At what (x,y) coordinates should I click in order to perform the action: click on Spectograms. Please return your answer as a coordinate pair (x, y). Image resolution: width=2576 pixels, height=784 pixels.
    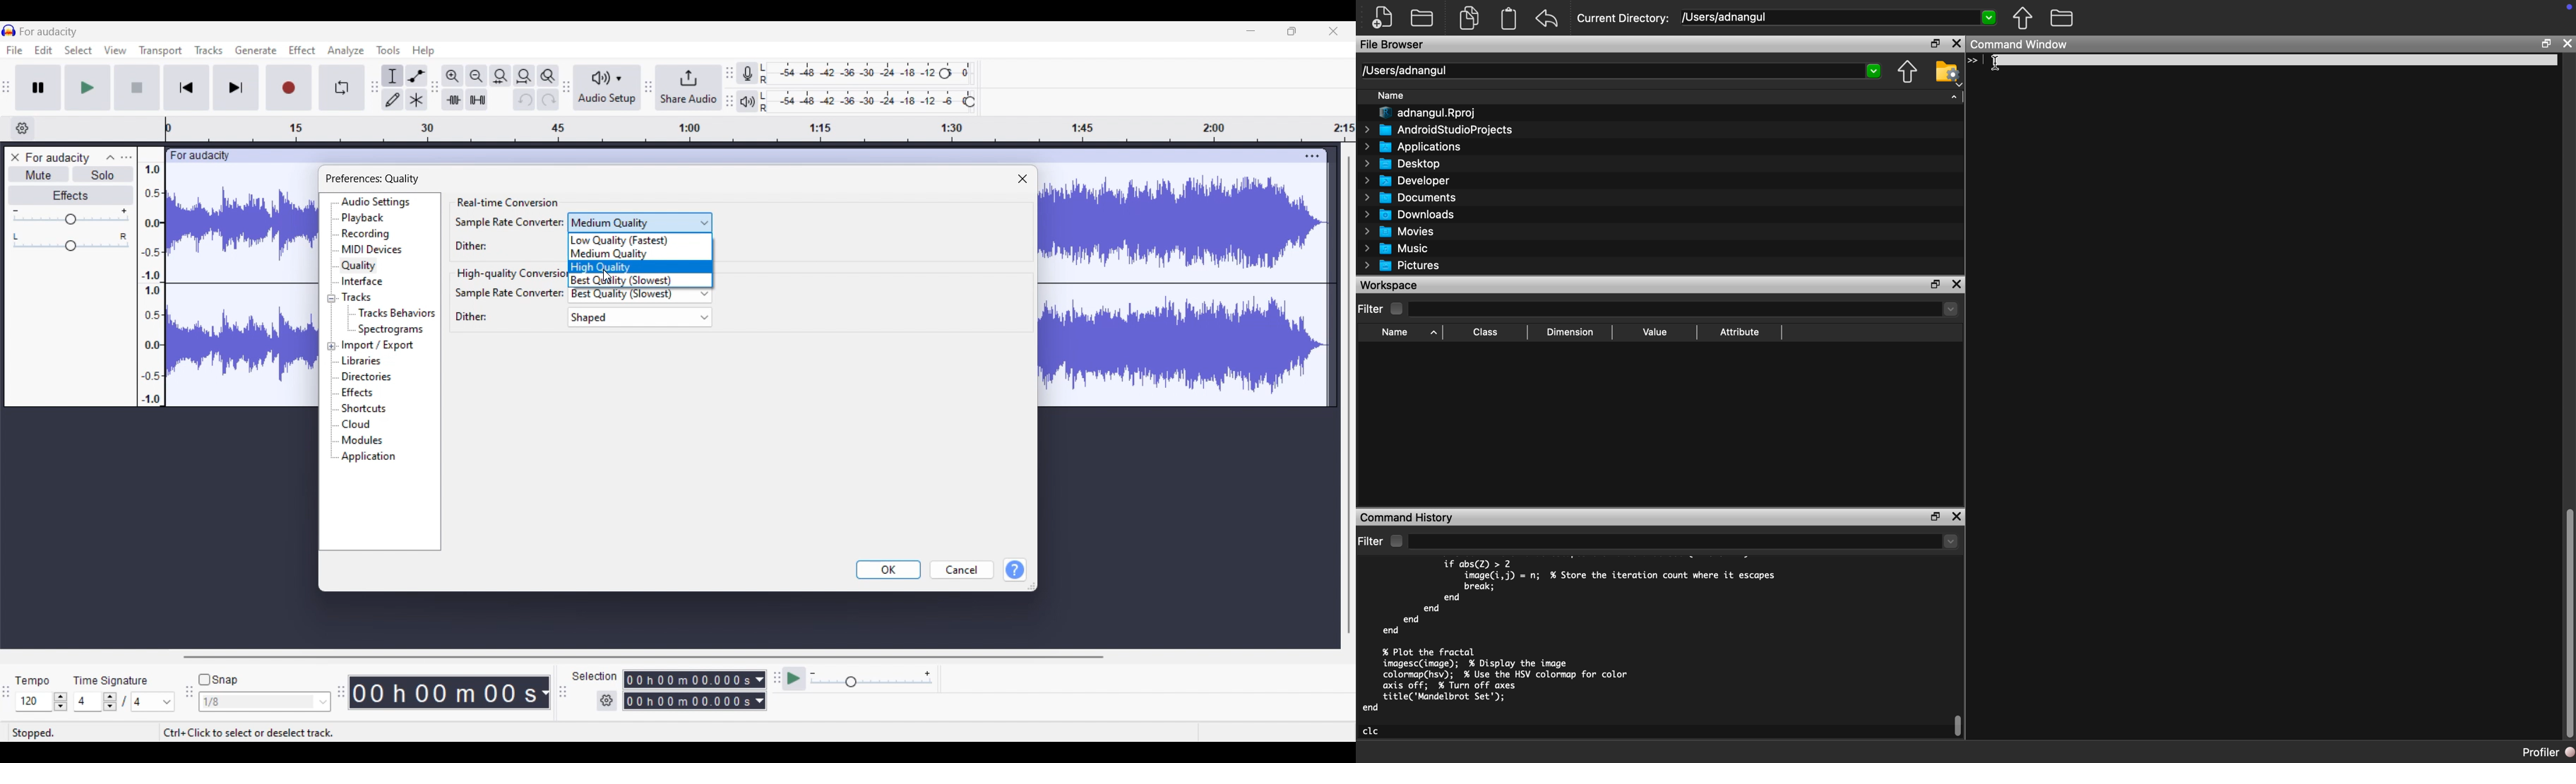
    Looking at the image, I should click on (391, 330).